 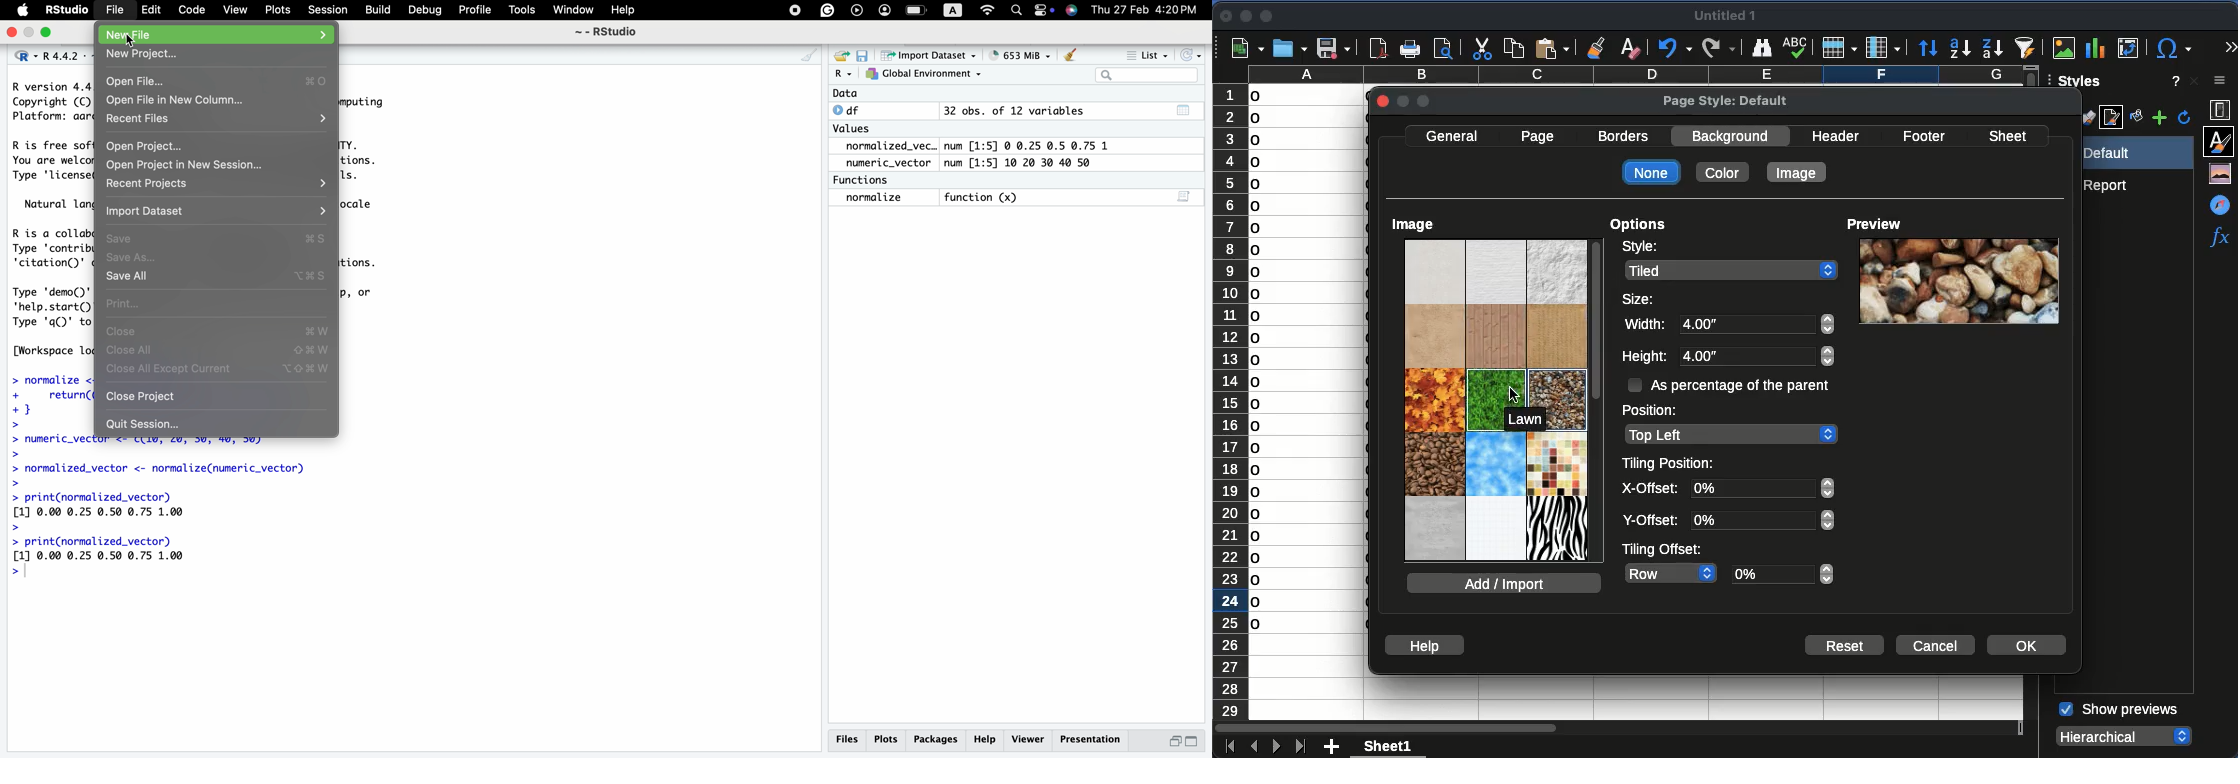 I want to click on first sheet, so click(x=1227, y=745).